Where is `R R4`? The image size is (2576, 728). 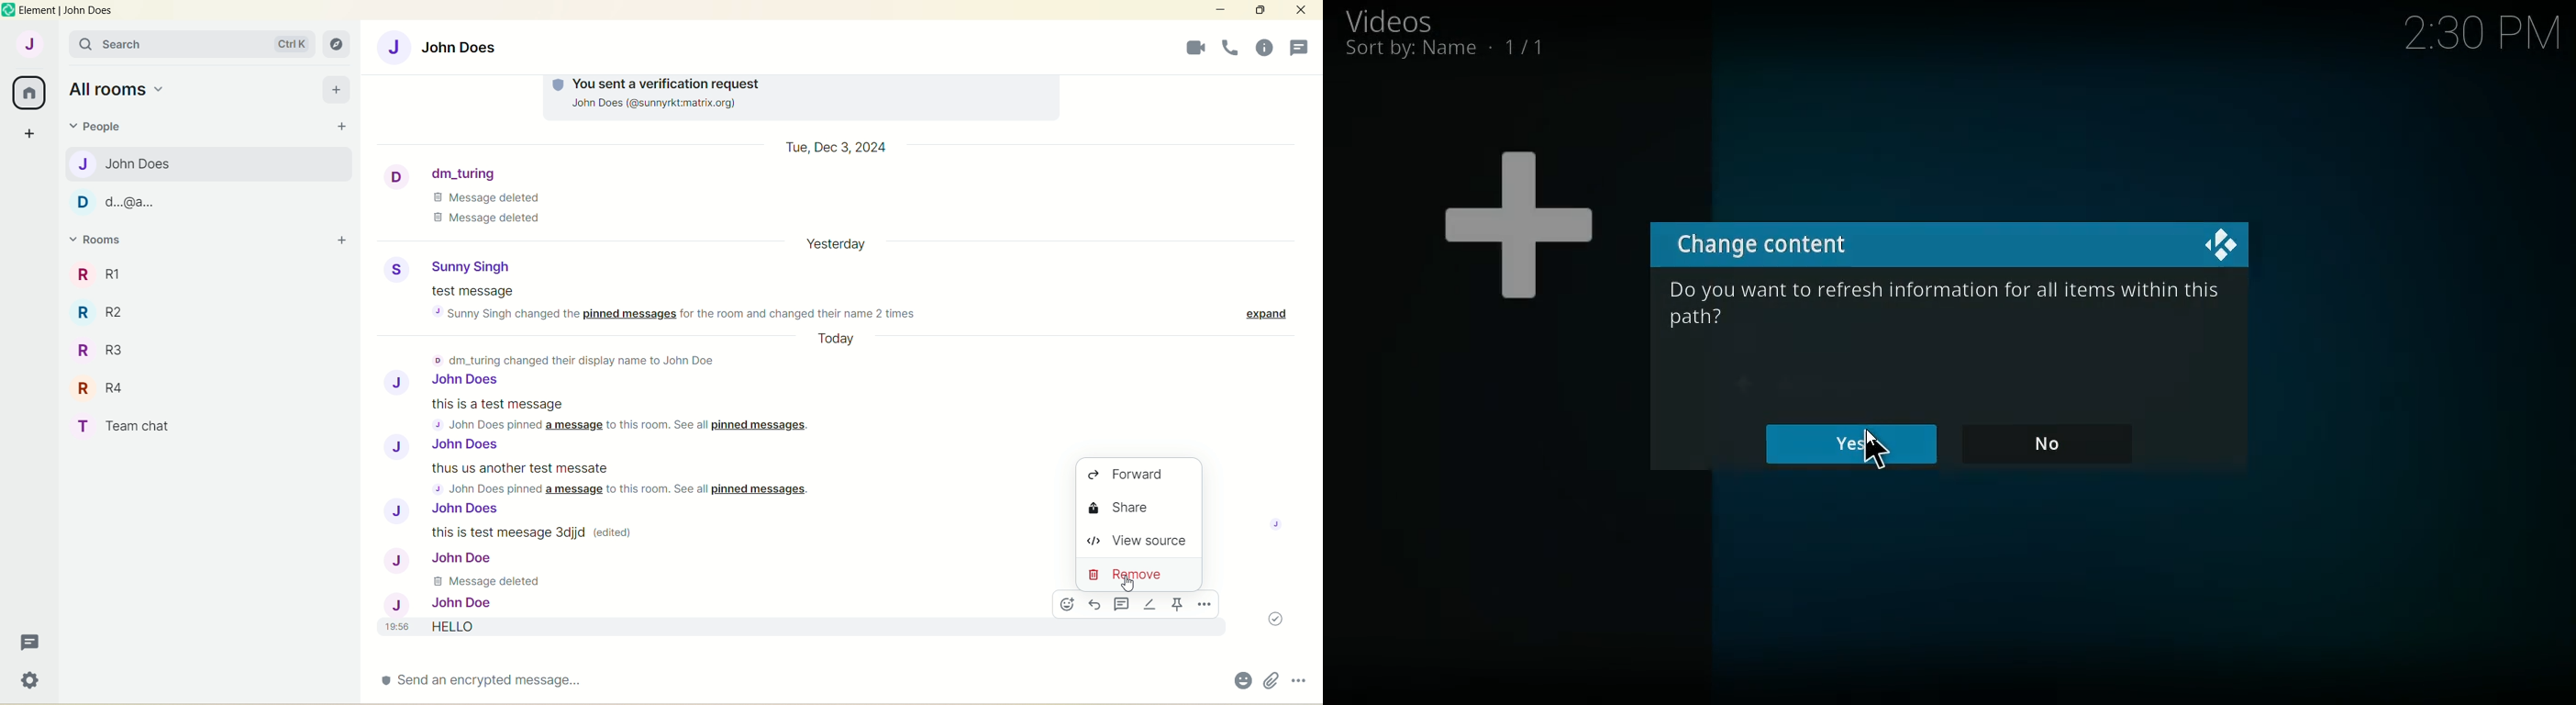
R R4 is located at coordinates (102, 388).